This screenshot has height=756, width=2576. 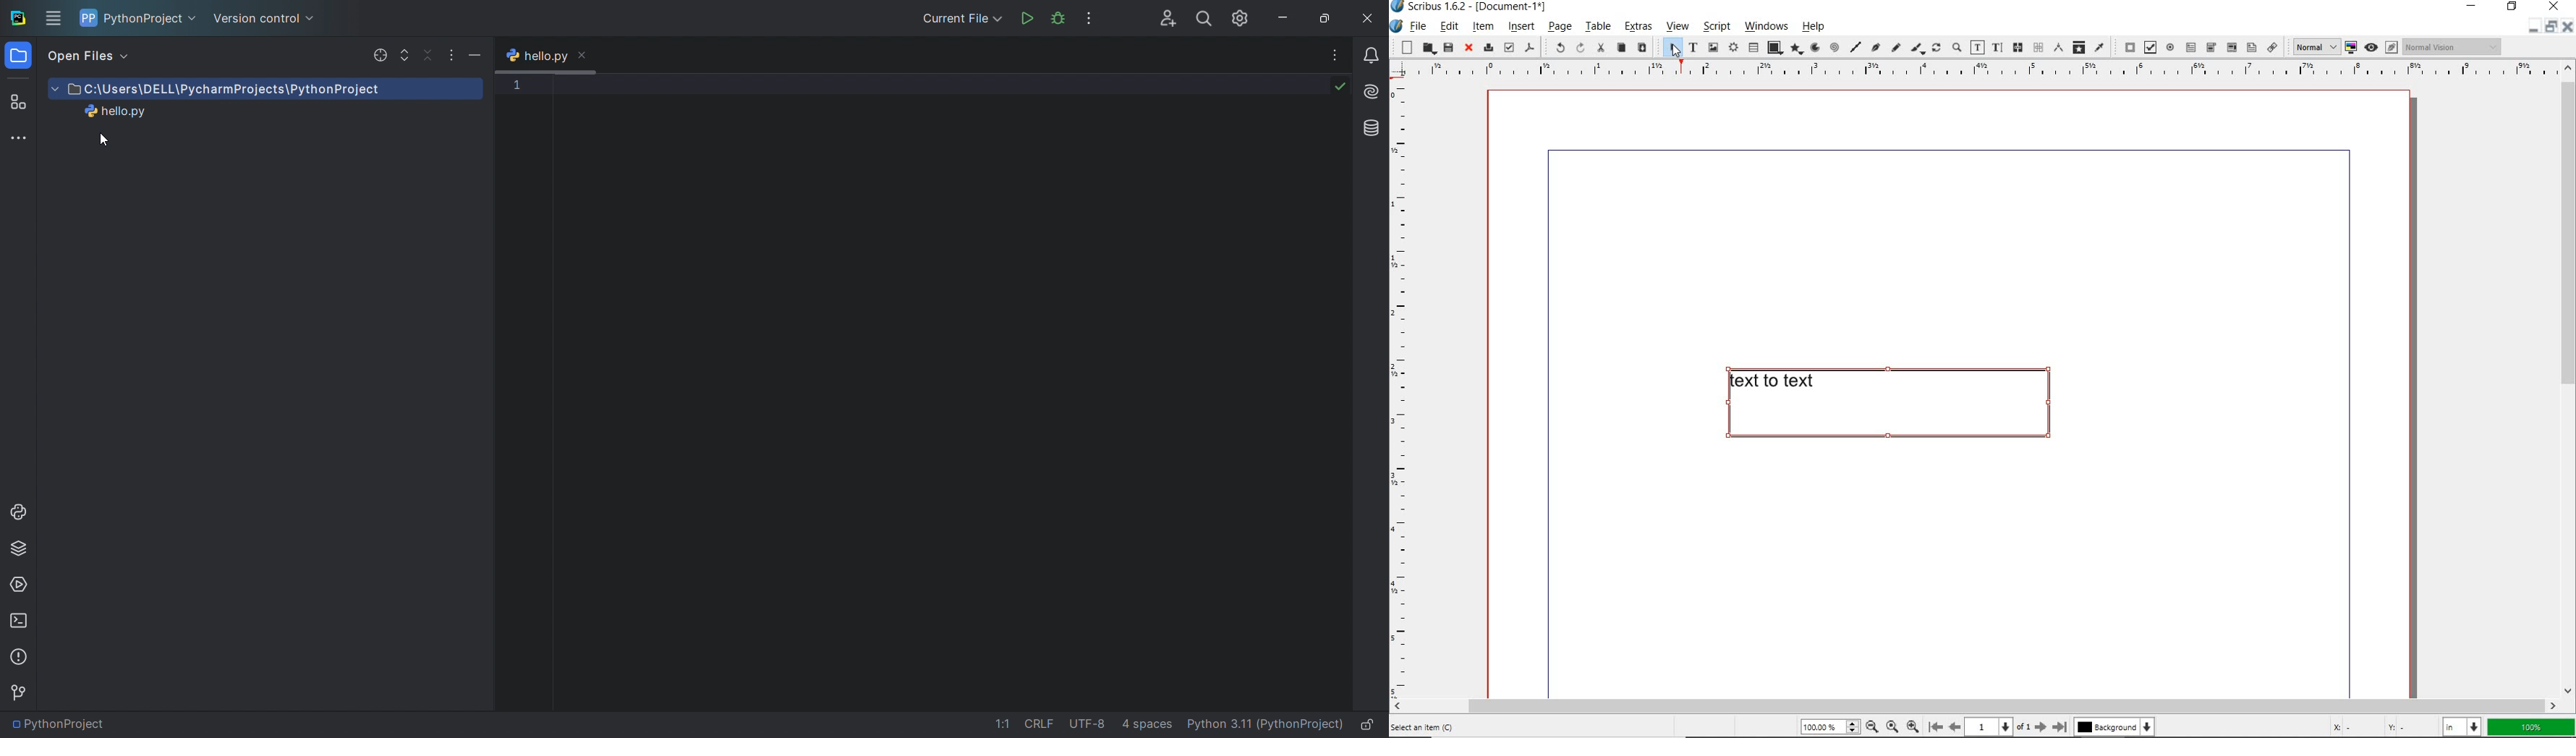 I want to click on Scribus 1.6.2 - [Document-1*], so click(x=1473, y=8).